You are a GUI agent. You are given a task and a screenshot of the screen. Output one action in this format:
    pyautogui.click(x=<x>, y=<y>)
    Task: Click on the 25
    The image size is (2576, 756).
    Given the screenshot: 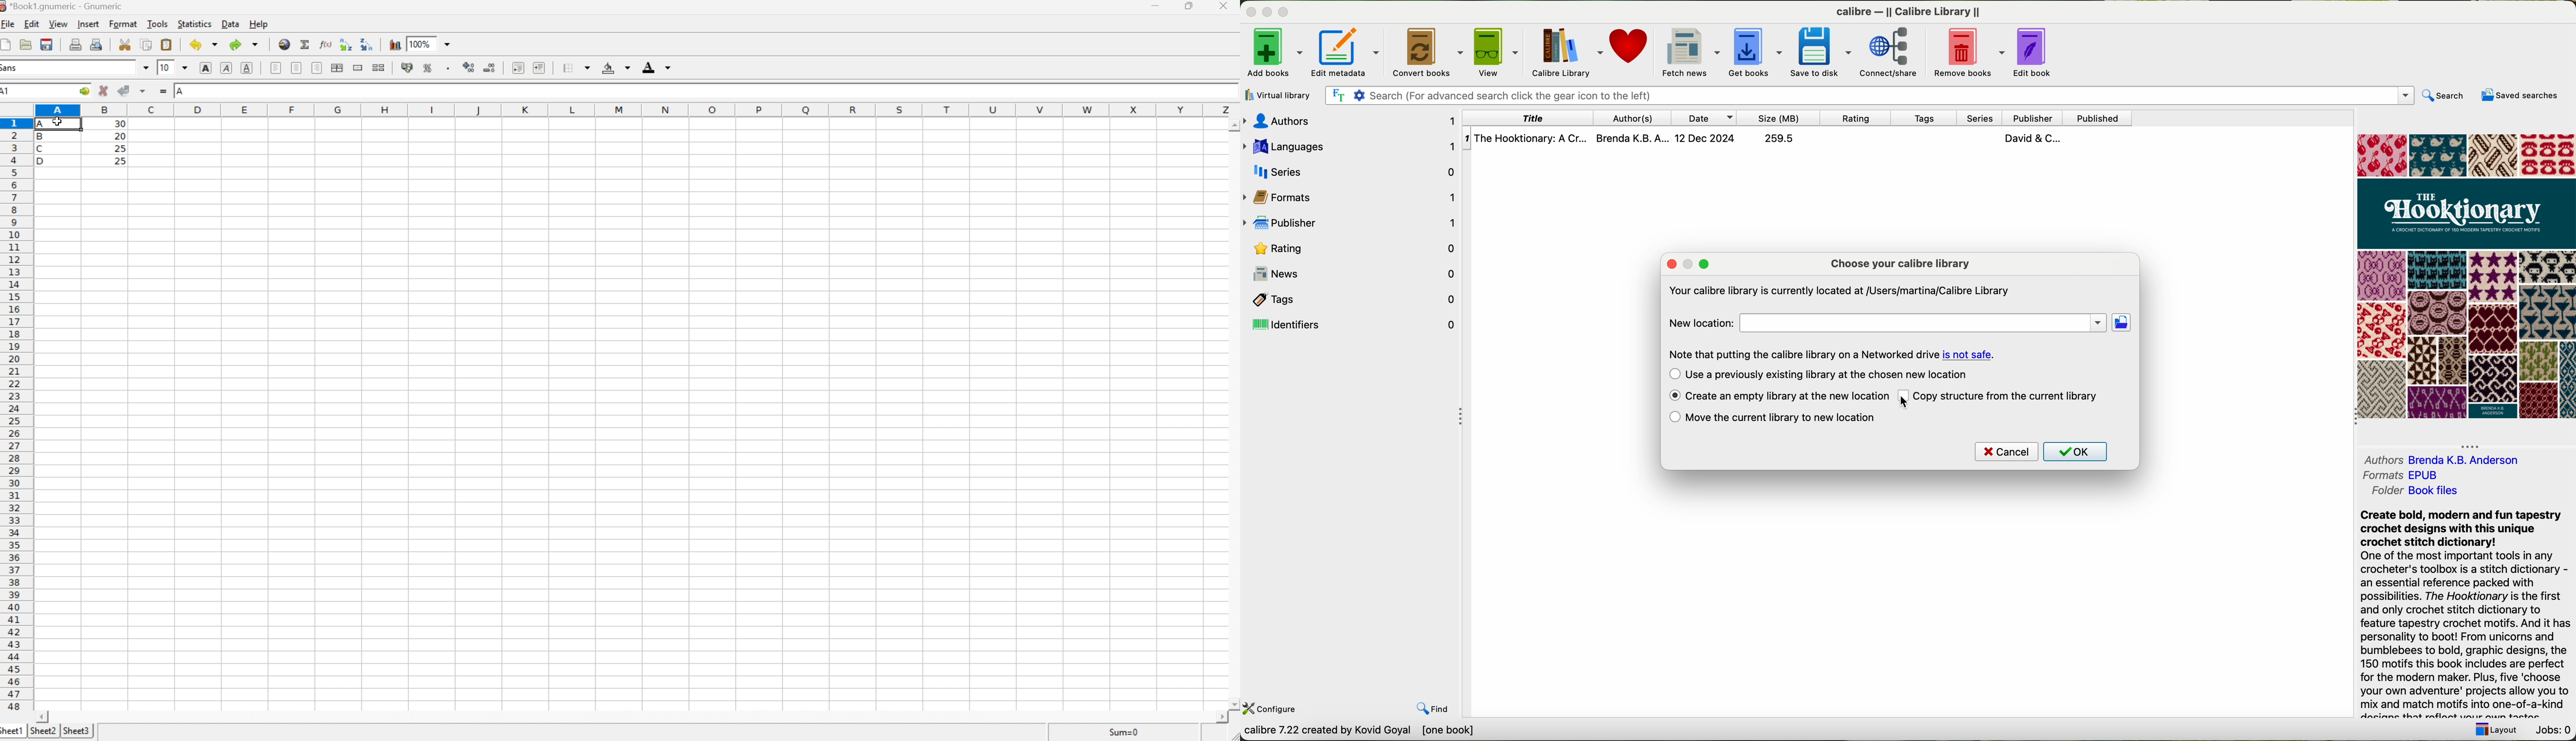 What is the action you would take?
    pyautogui.click(x=119, y=148)
    